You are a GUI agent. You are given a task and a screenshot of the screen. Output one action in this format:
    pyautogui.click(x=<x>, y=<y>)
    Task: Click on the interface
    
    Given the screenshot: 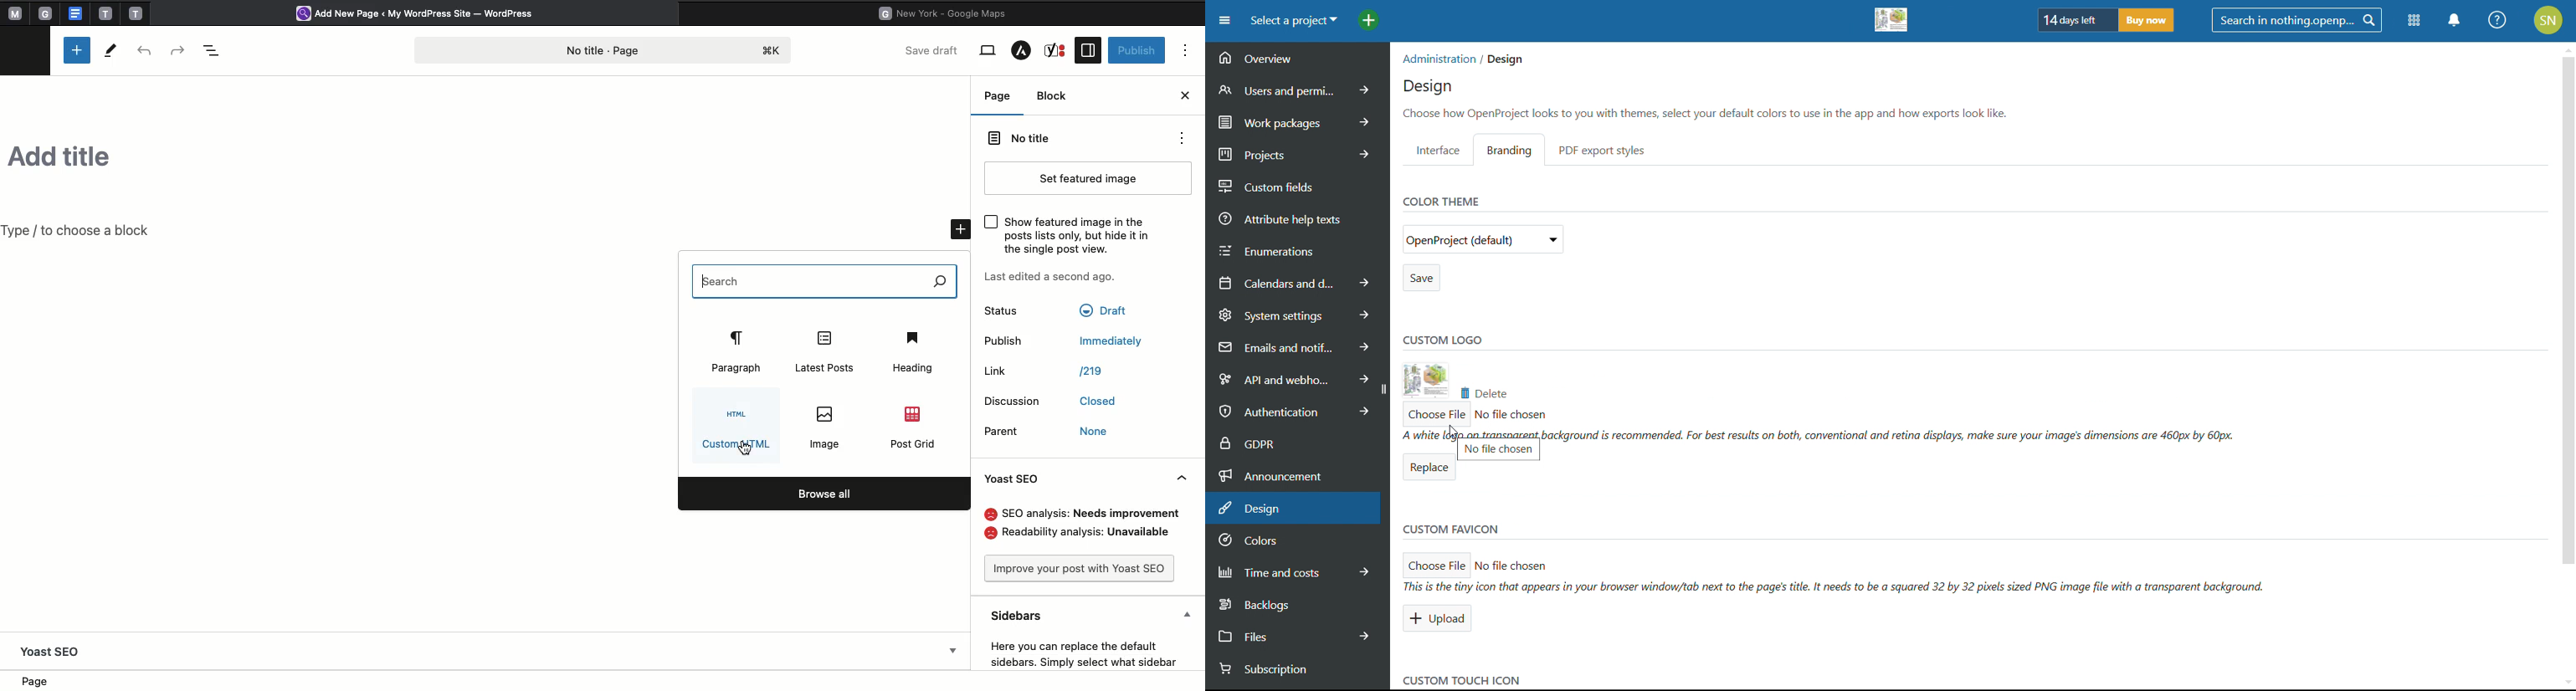 What is the action you would take?
    pyautogui.click(x=1438, y=149)
    